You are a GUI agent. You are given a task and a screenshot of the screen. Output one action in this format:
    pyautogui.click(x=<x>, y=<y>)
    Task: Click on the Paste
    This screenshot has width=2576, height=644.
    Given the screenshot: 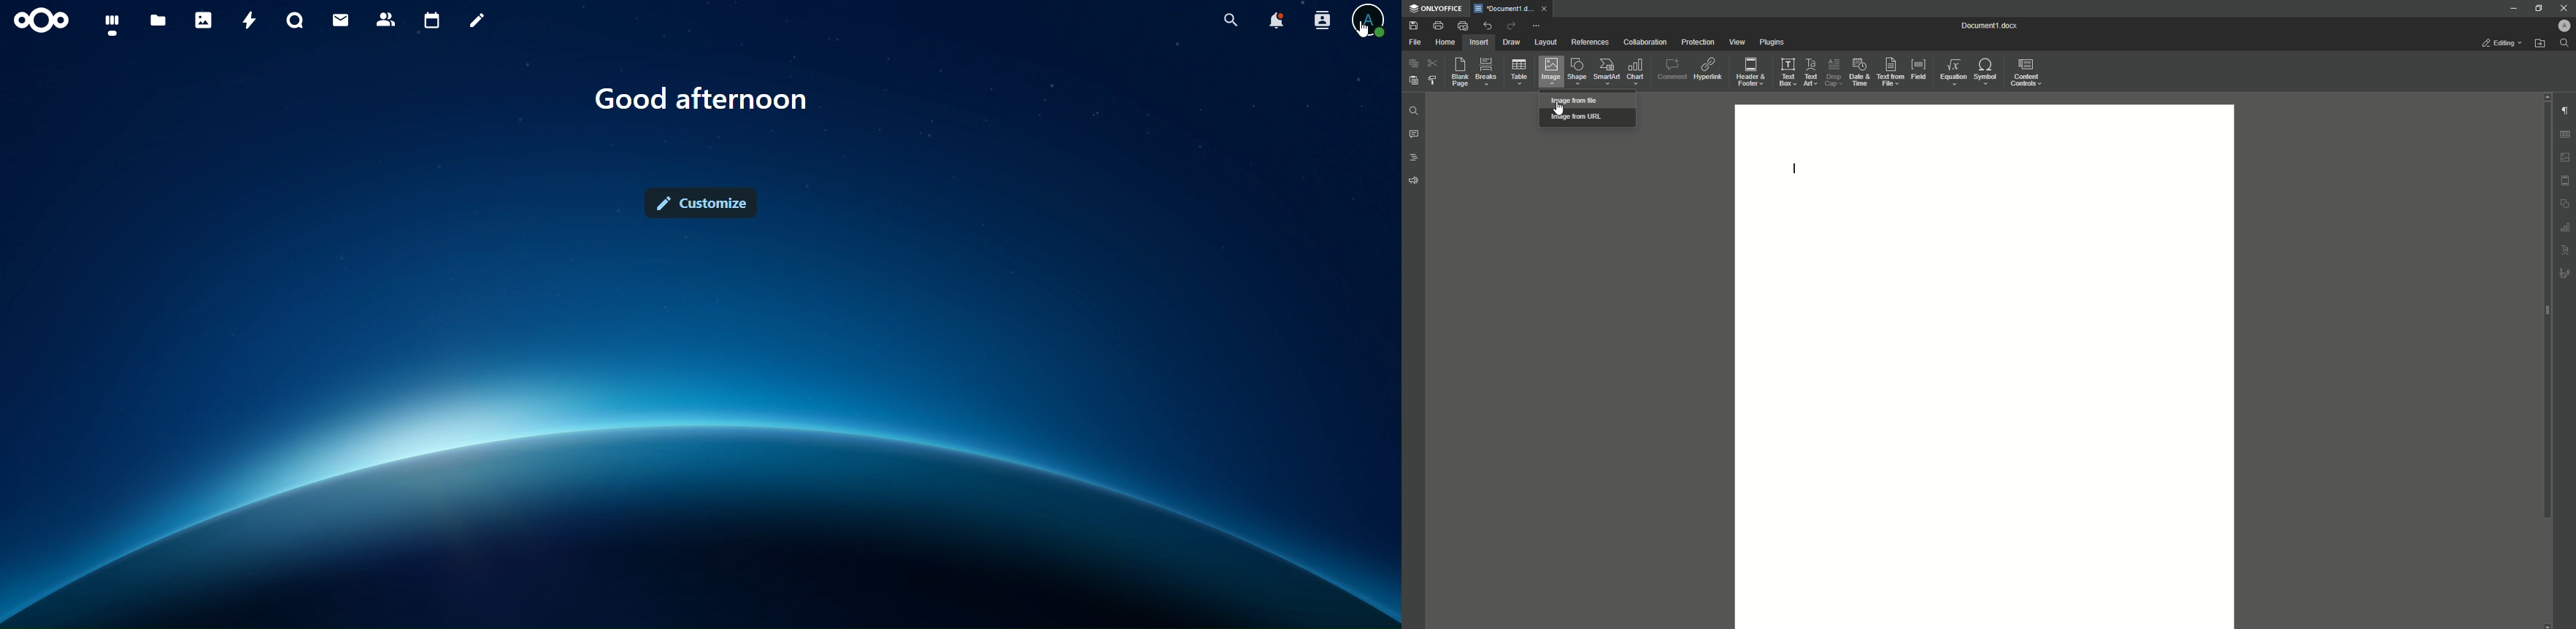 What is the action you would take?
    pyautogui.click(x=1413, y=81)
    